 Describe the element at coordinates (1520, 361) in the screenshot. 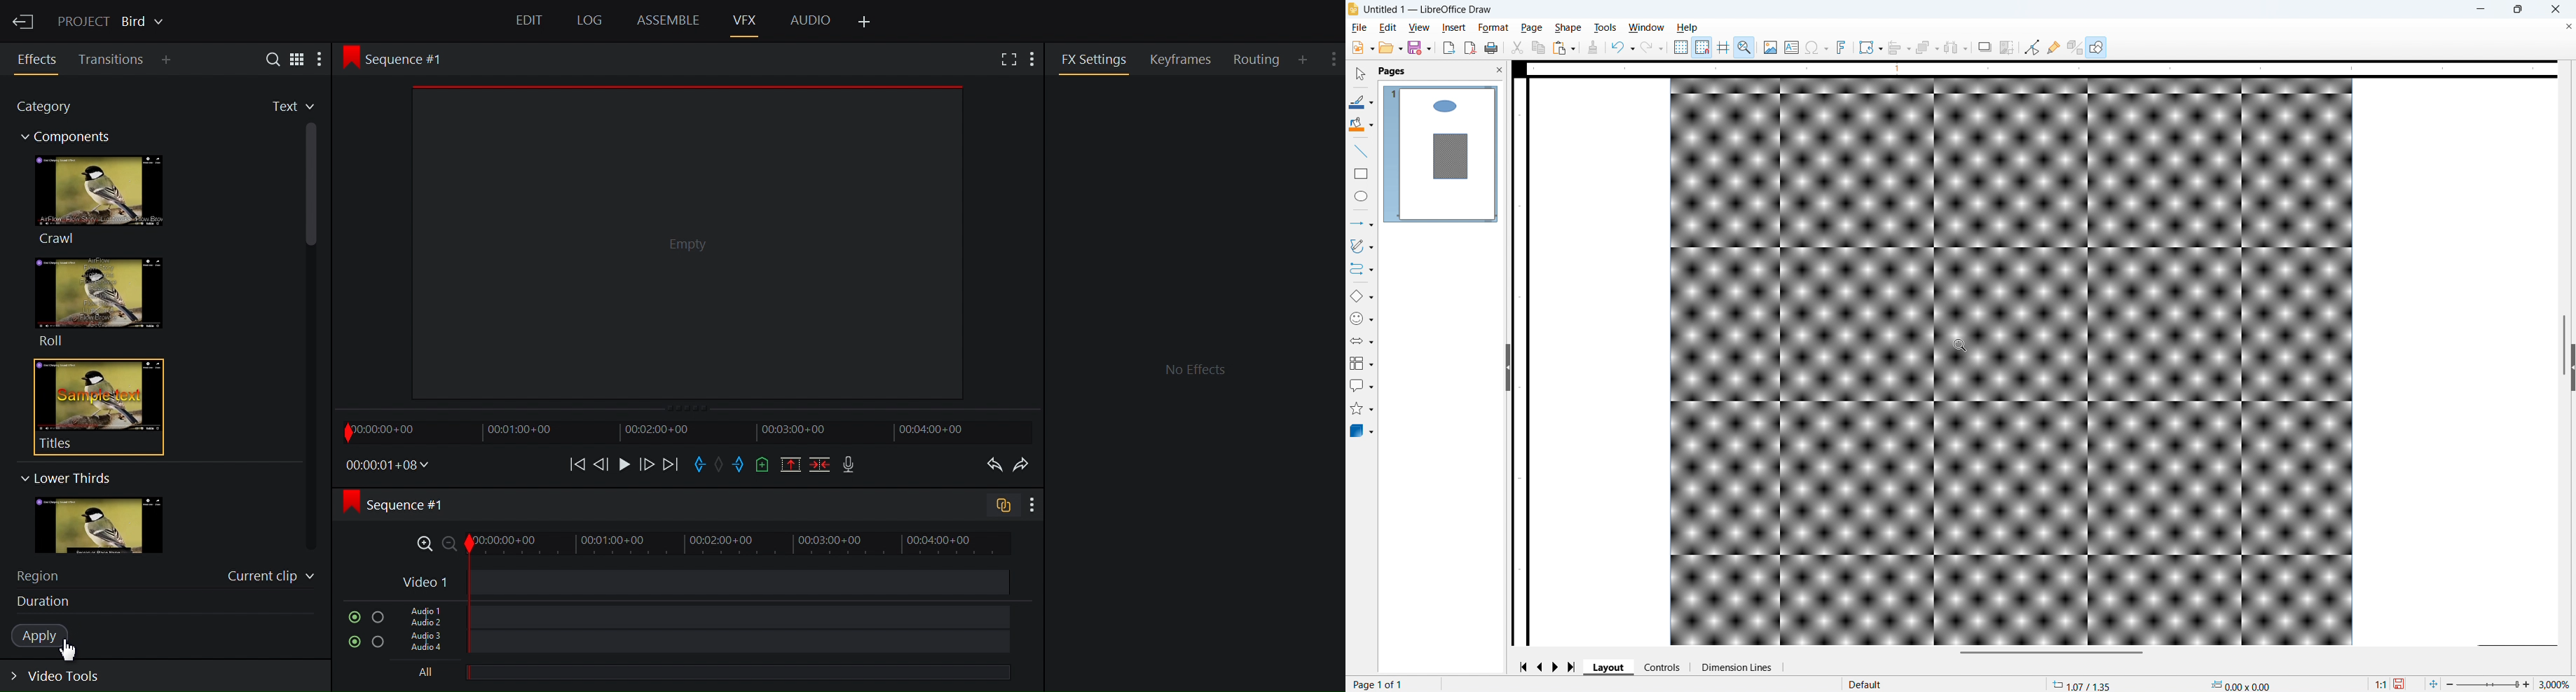

I see `Vertical ruler ` at that location.